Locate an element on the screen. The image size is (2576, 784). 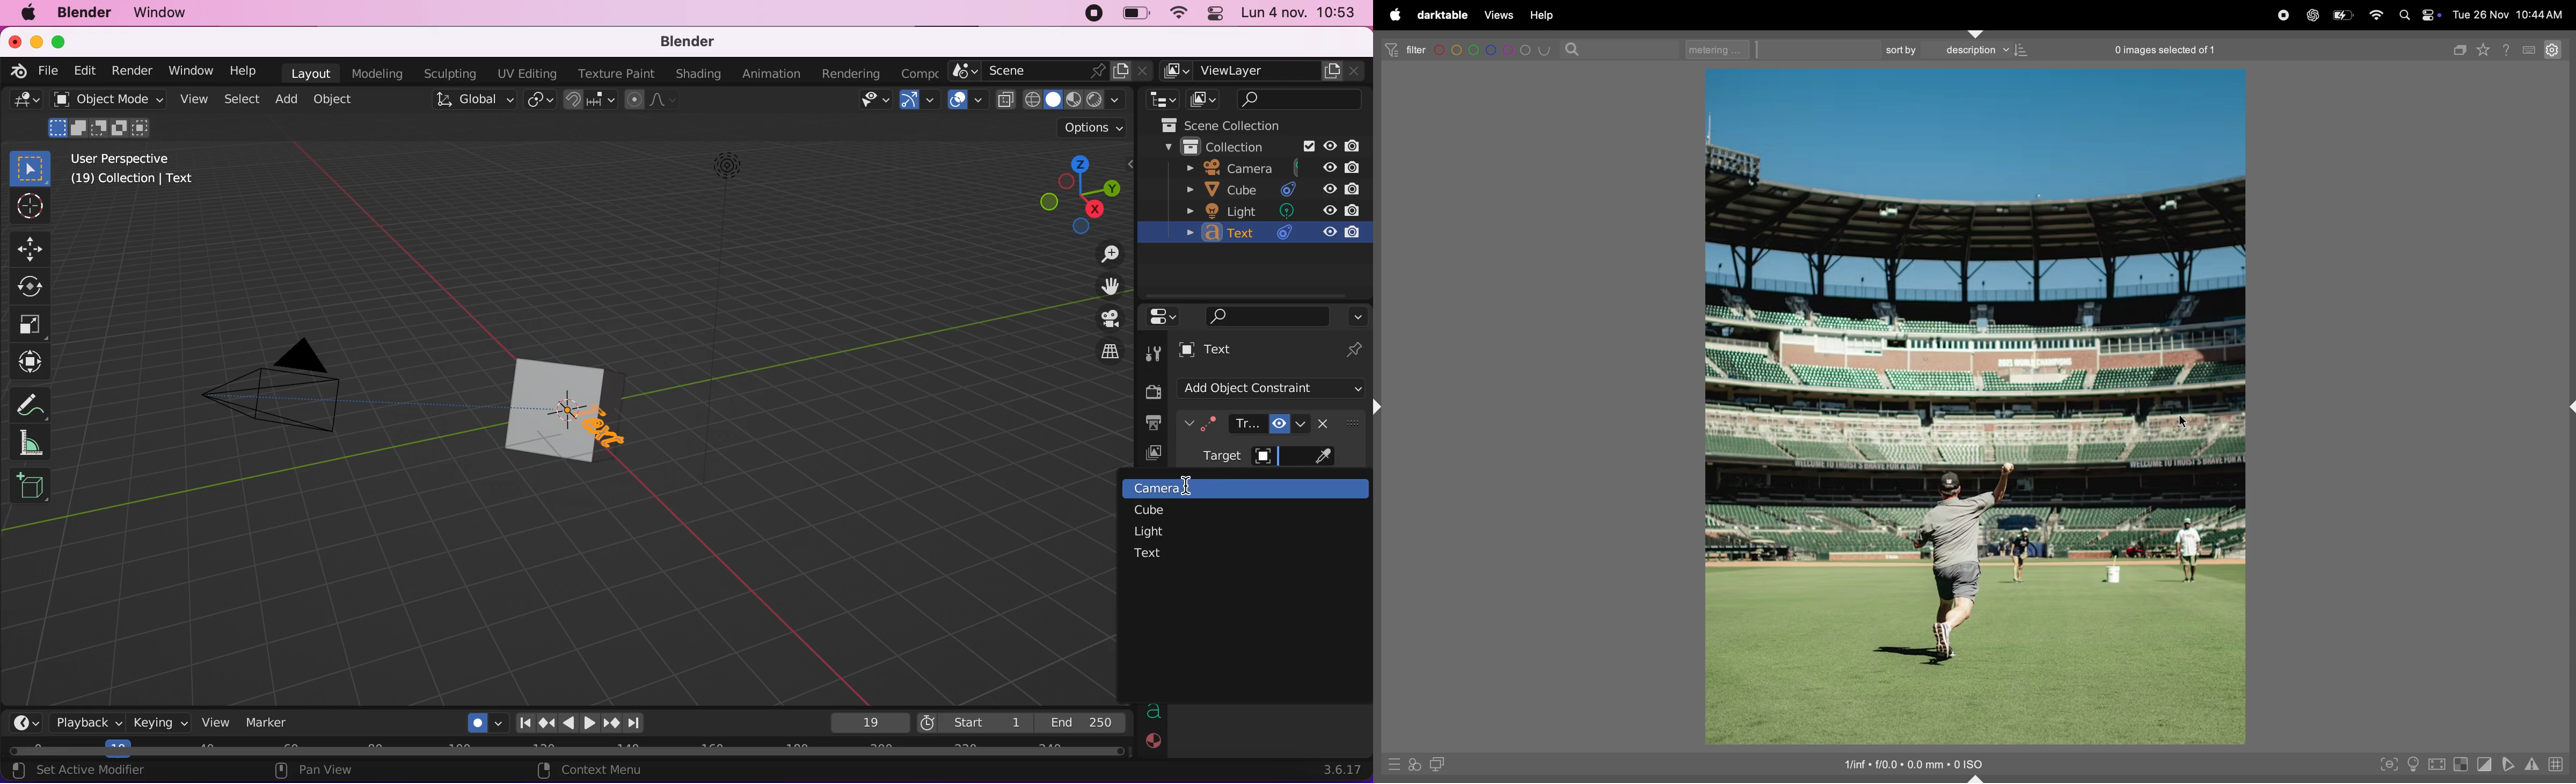
date and time is located at coordinates (2509, 14).